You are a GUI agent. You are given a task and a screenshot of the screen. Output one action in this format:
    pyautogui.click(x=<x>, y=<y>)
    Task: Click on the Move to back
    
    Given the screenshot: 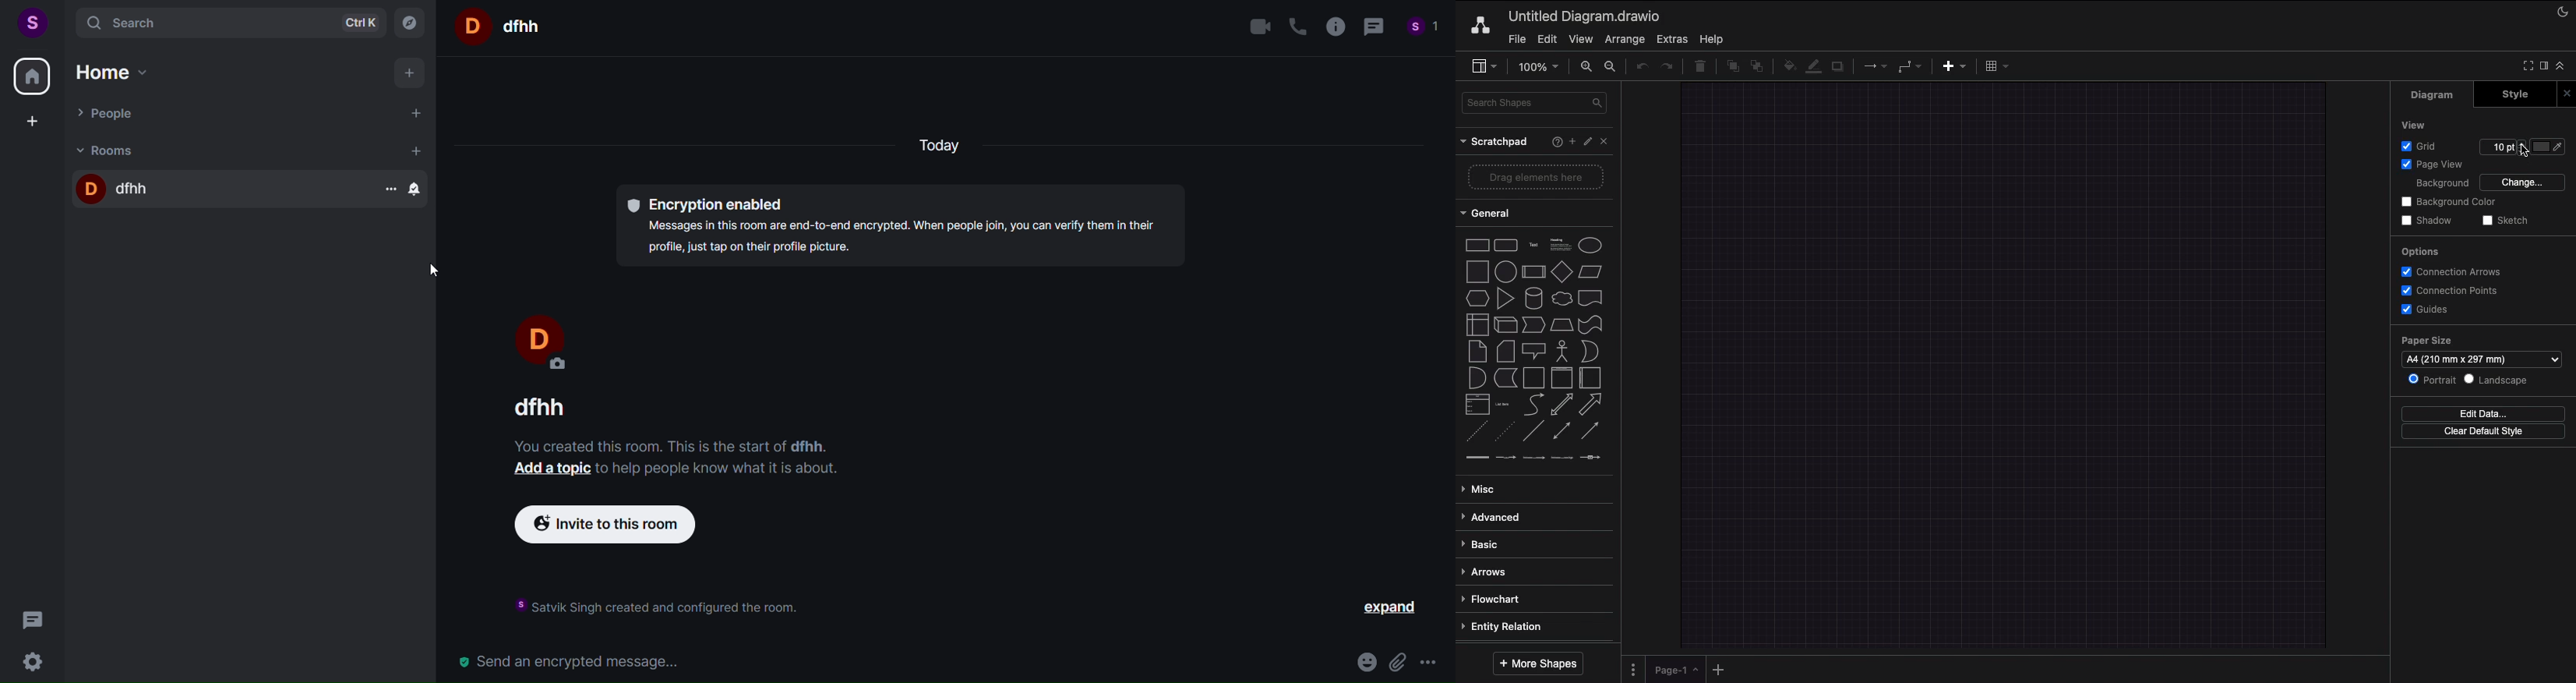 What is the action you would take?
    pyautogui.click(x=1758, y=68)
    